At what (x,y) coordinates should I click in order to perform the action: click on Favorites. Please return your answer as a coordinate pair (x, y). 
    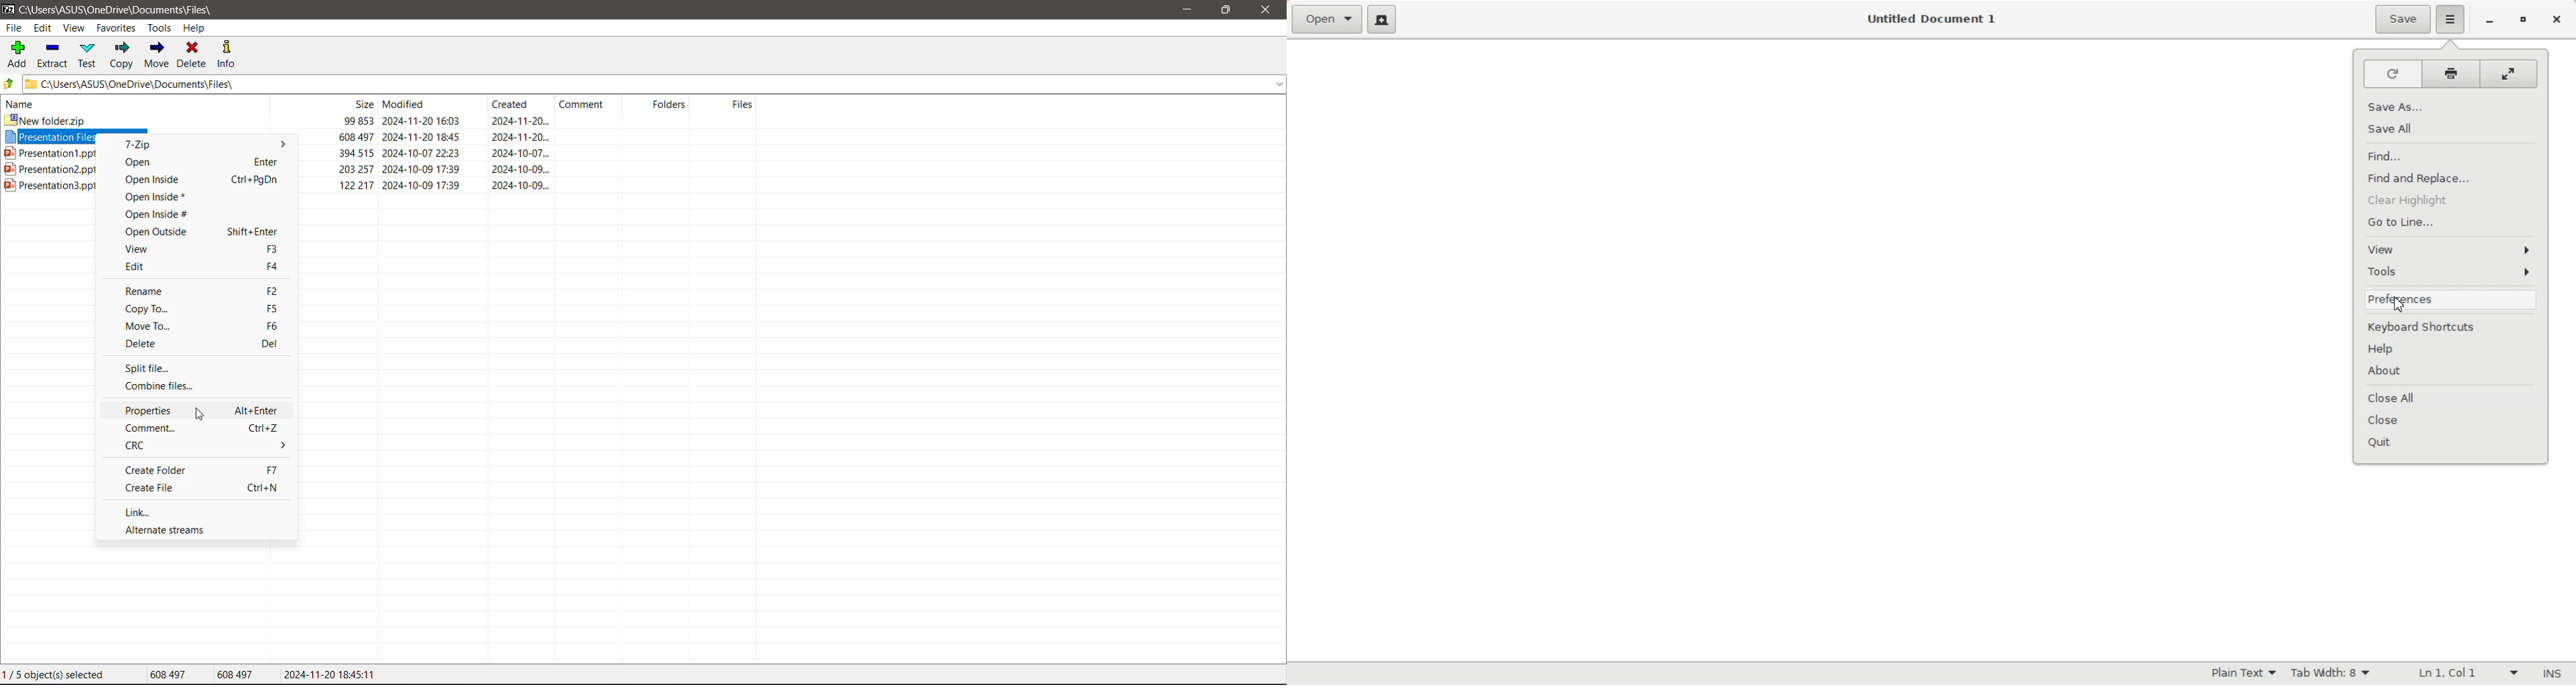
    Looking at the image, I should click on (118, 27).